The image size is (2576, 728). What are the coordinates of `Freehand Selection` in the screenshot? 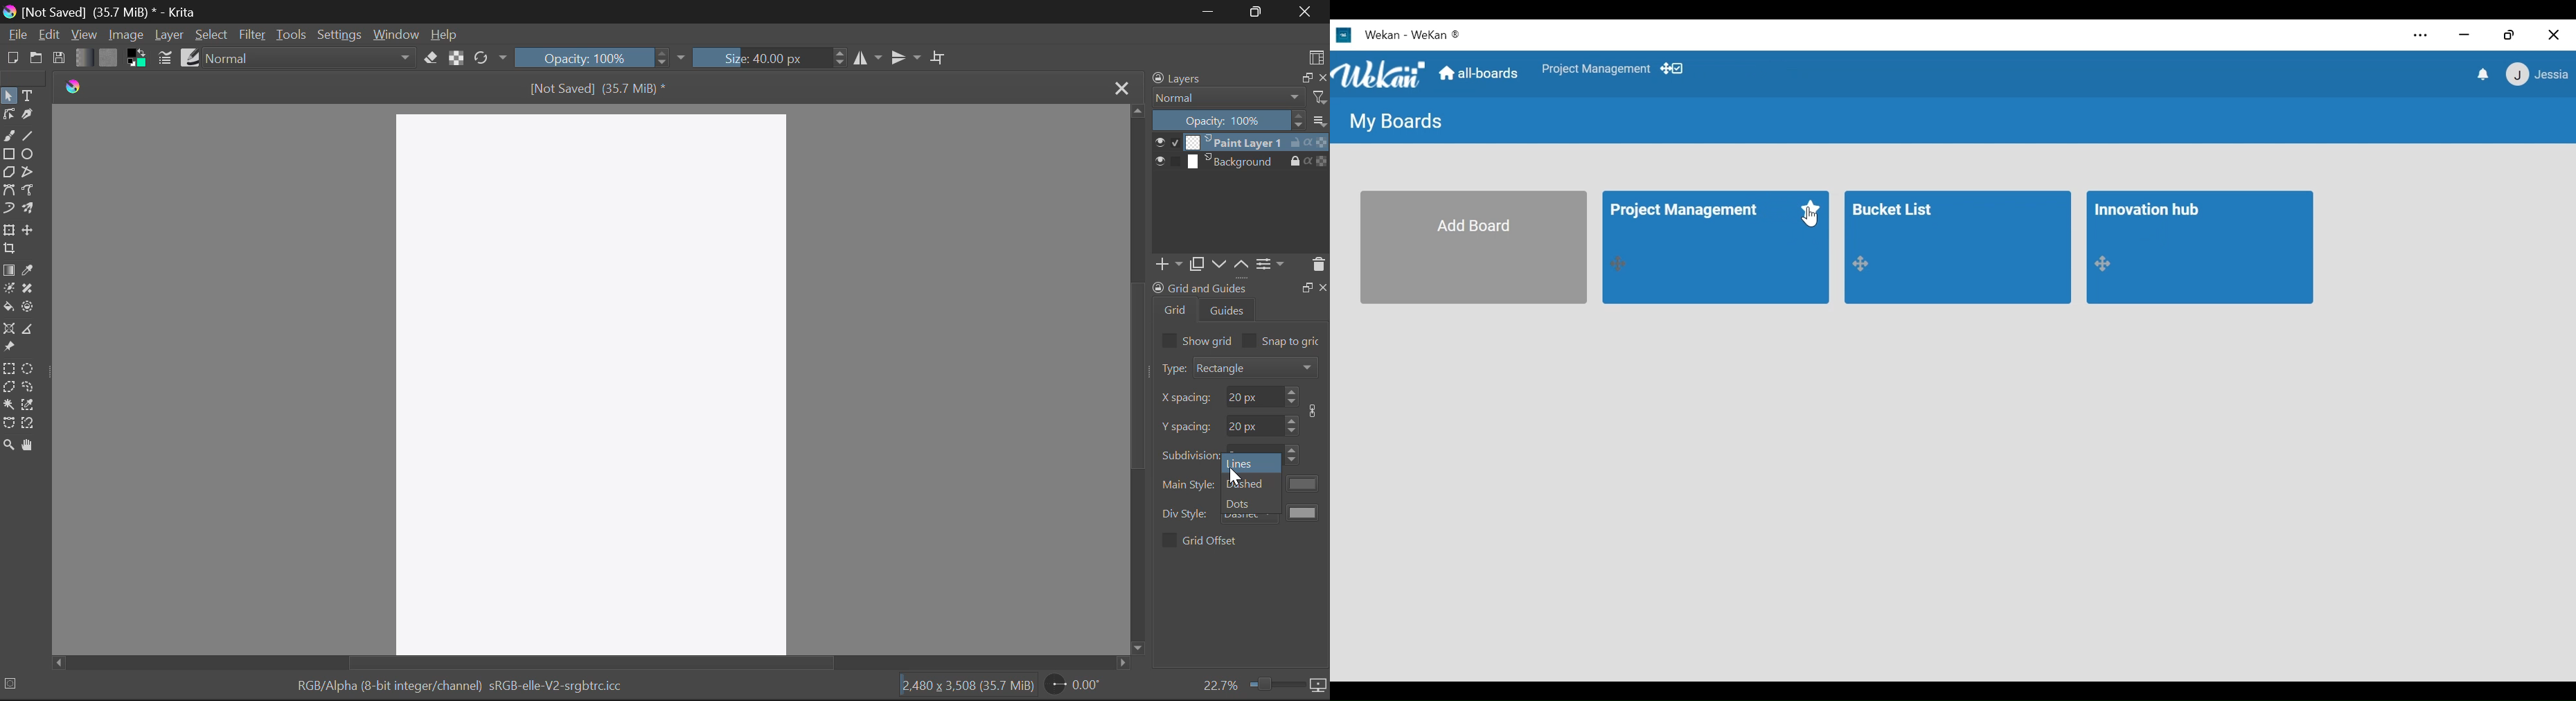 It's located at (30, 388).